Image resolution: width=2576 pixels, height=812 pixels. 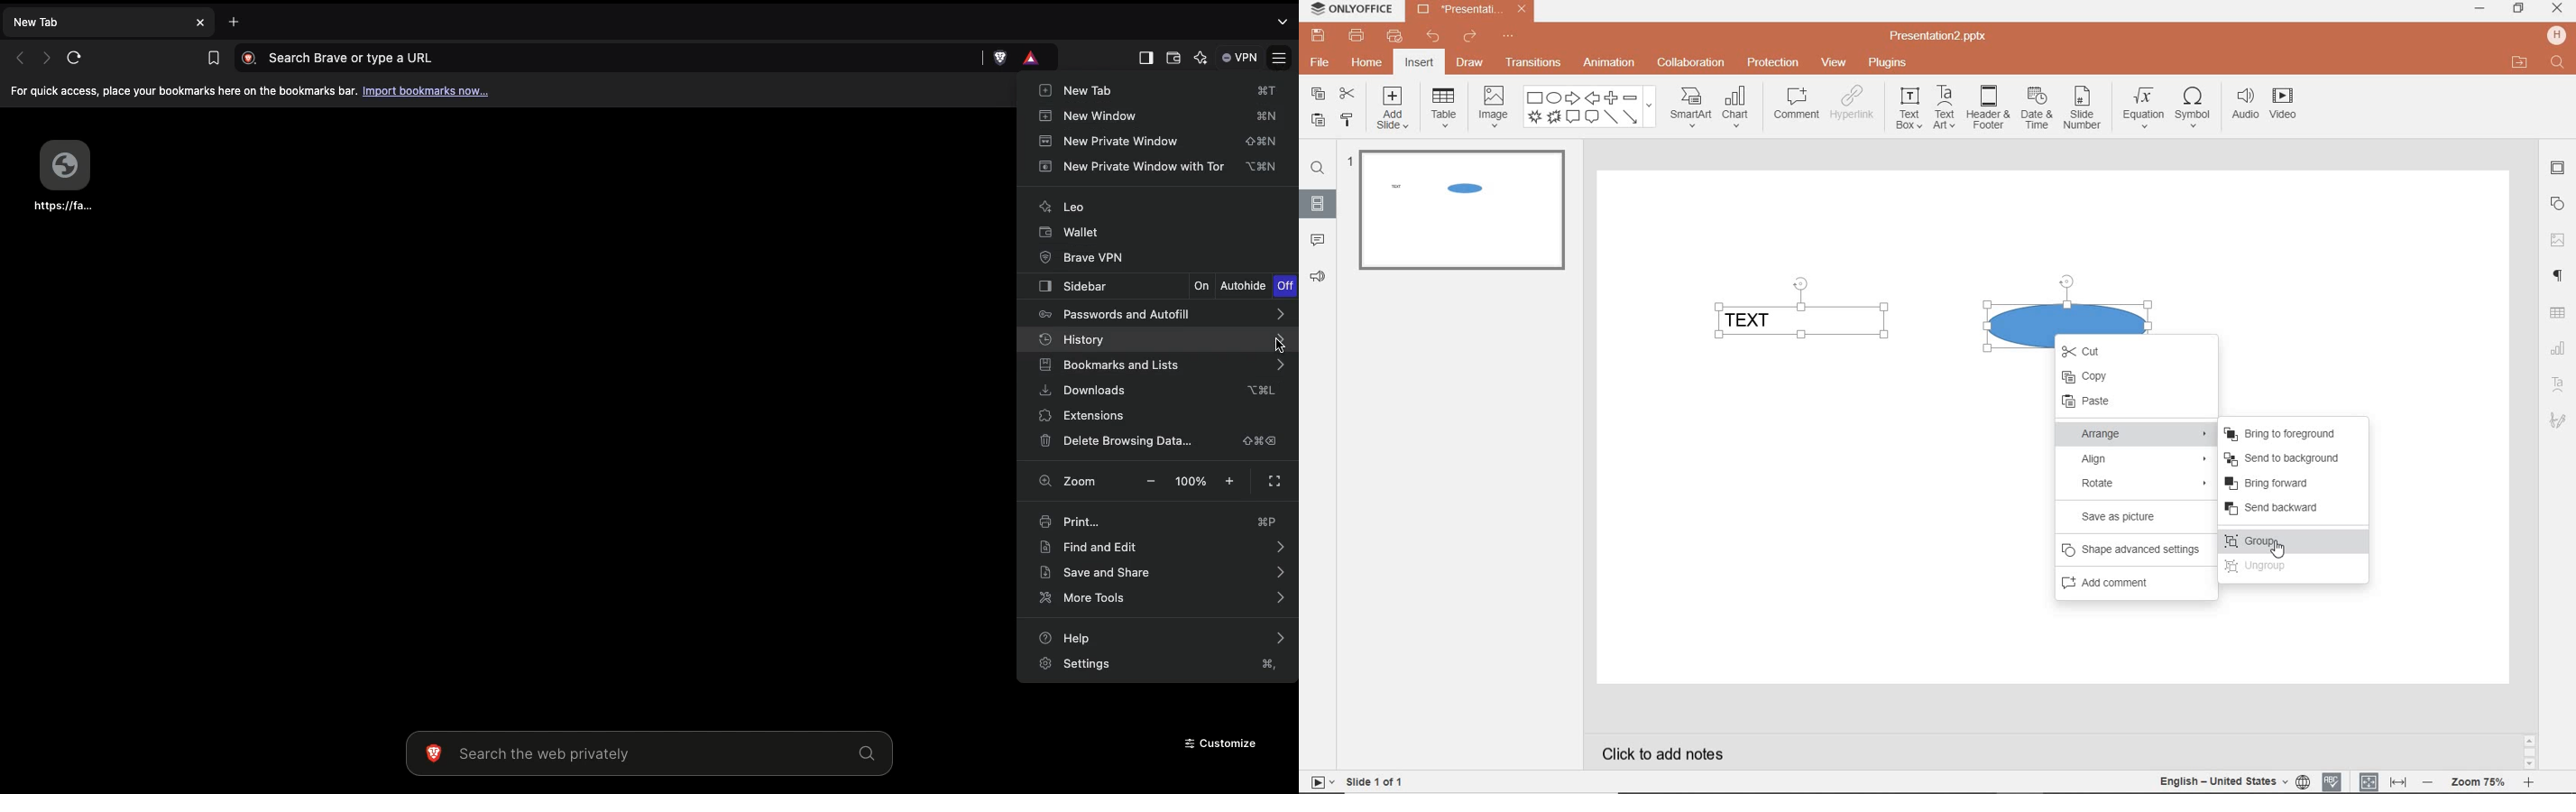 What do you see at coordinates (1507, 37) in the screenshot?
I see `customize quick access toolbar` at bounding box center [1507, 37].